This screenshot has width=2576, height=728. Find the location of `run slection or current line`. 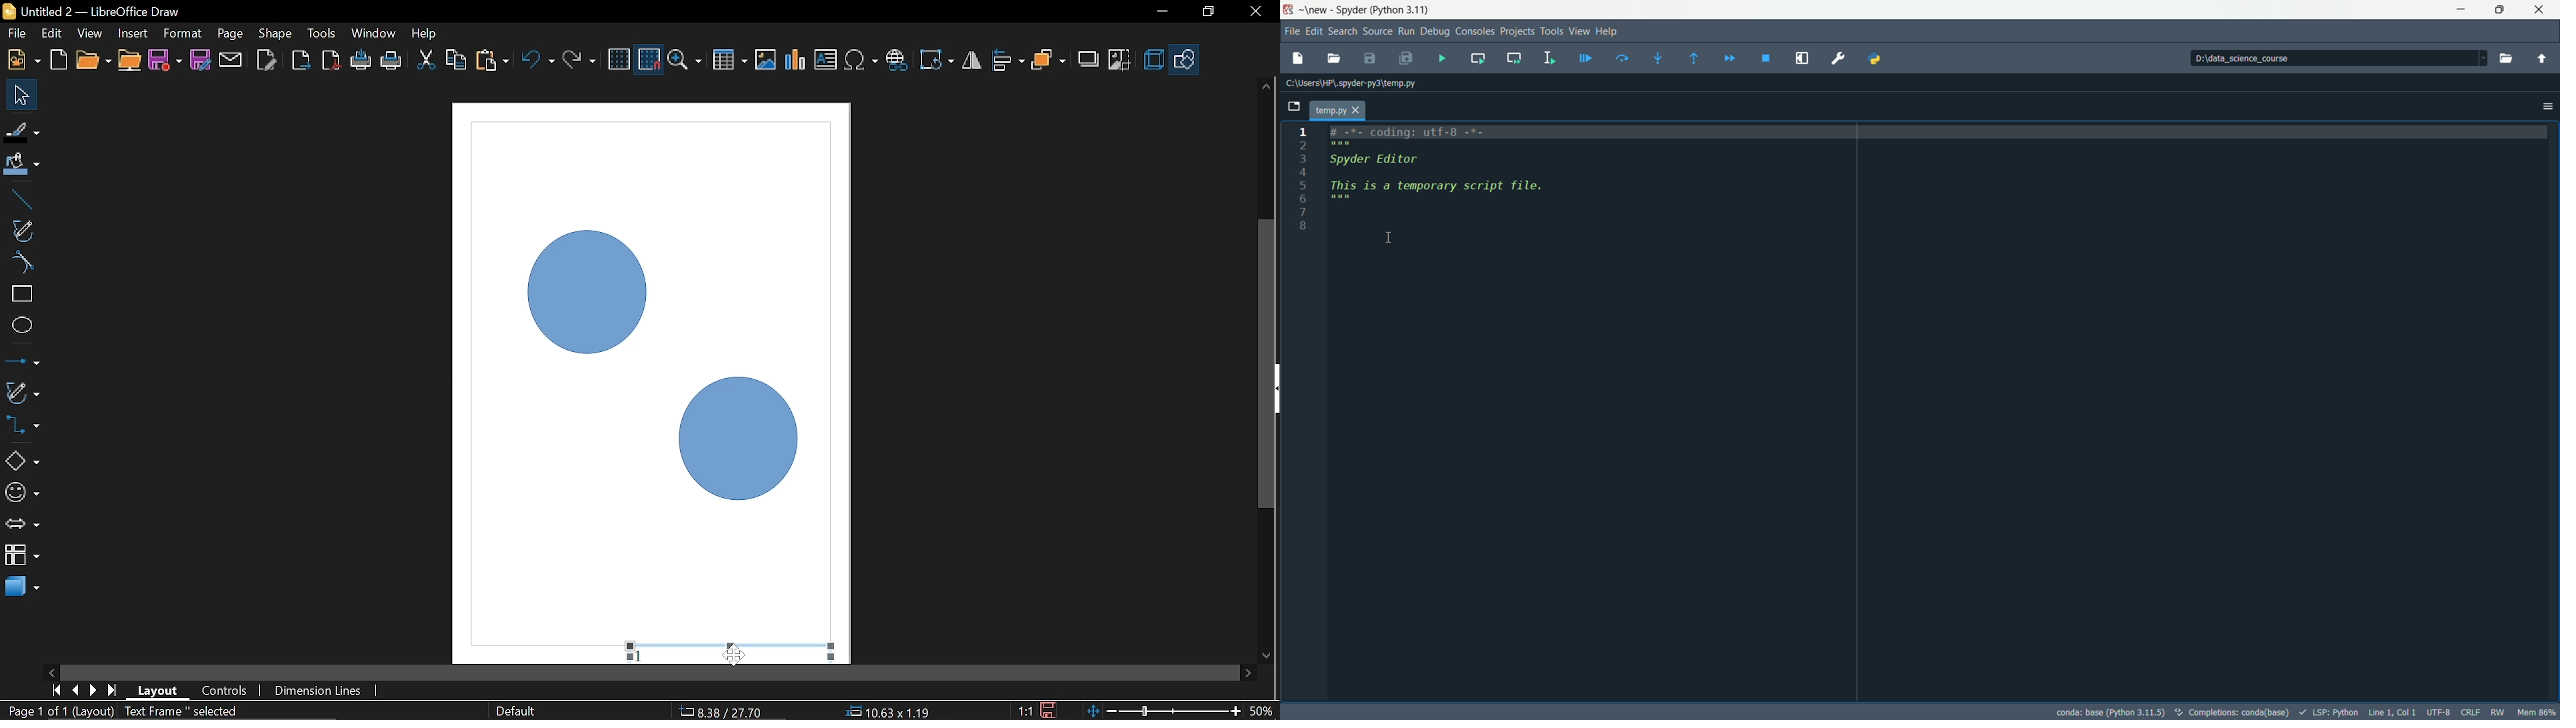

run slection or current line is located at coordinates (1546, 58).